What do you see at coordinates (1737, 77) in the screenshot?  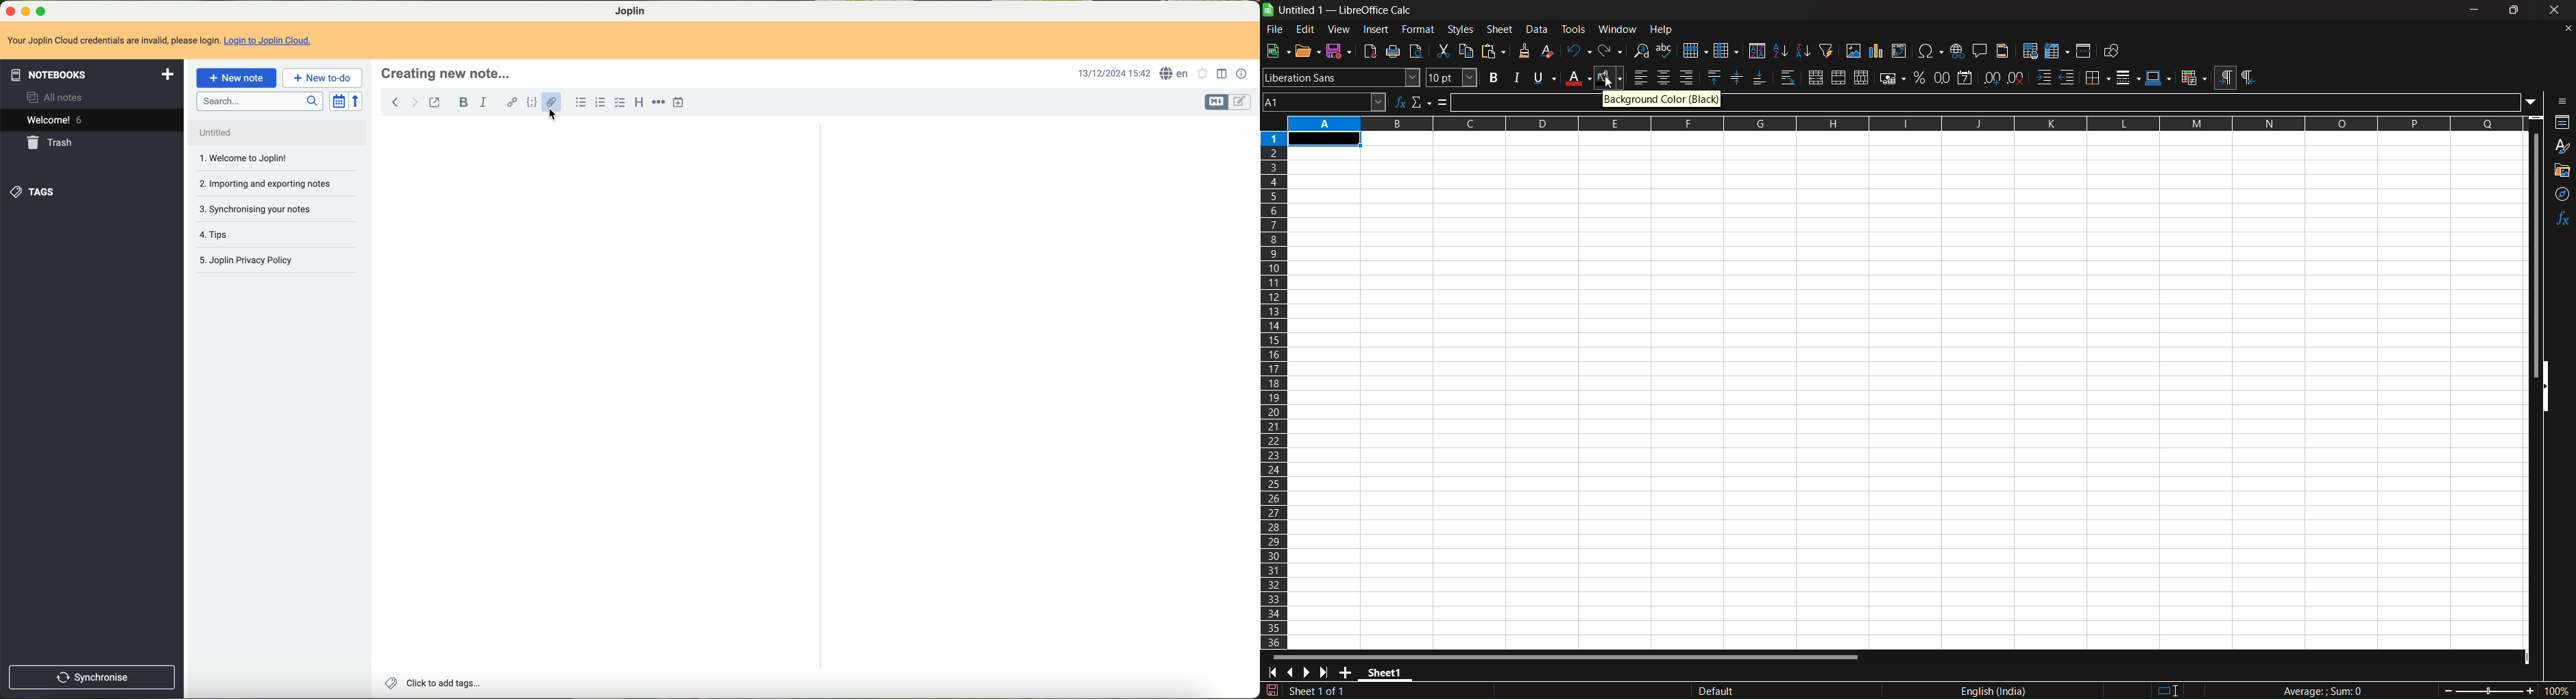 I see `center vertically` at bounding box center [1737, 77].